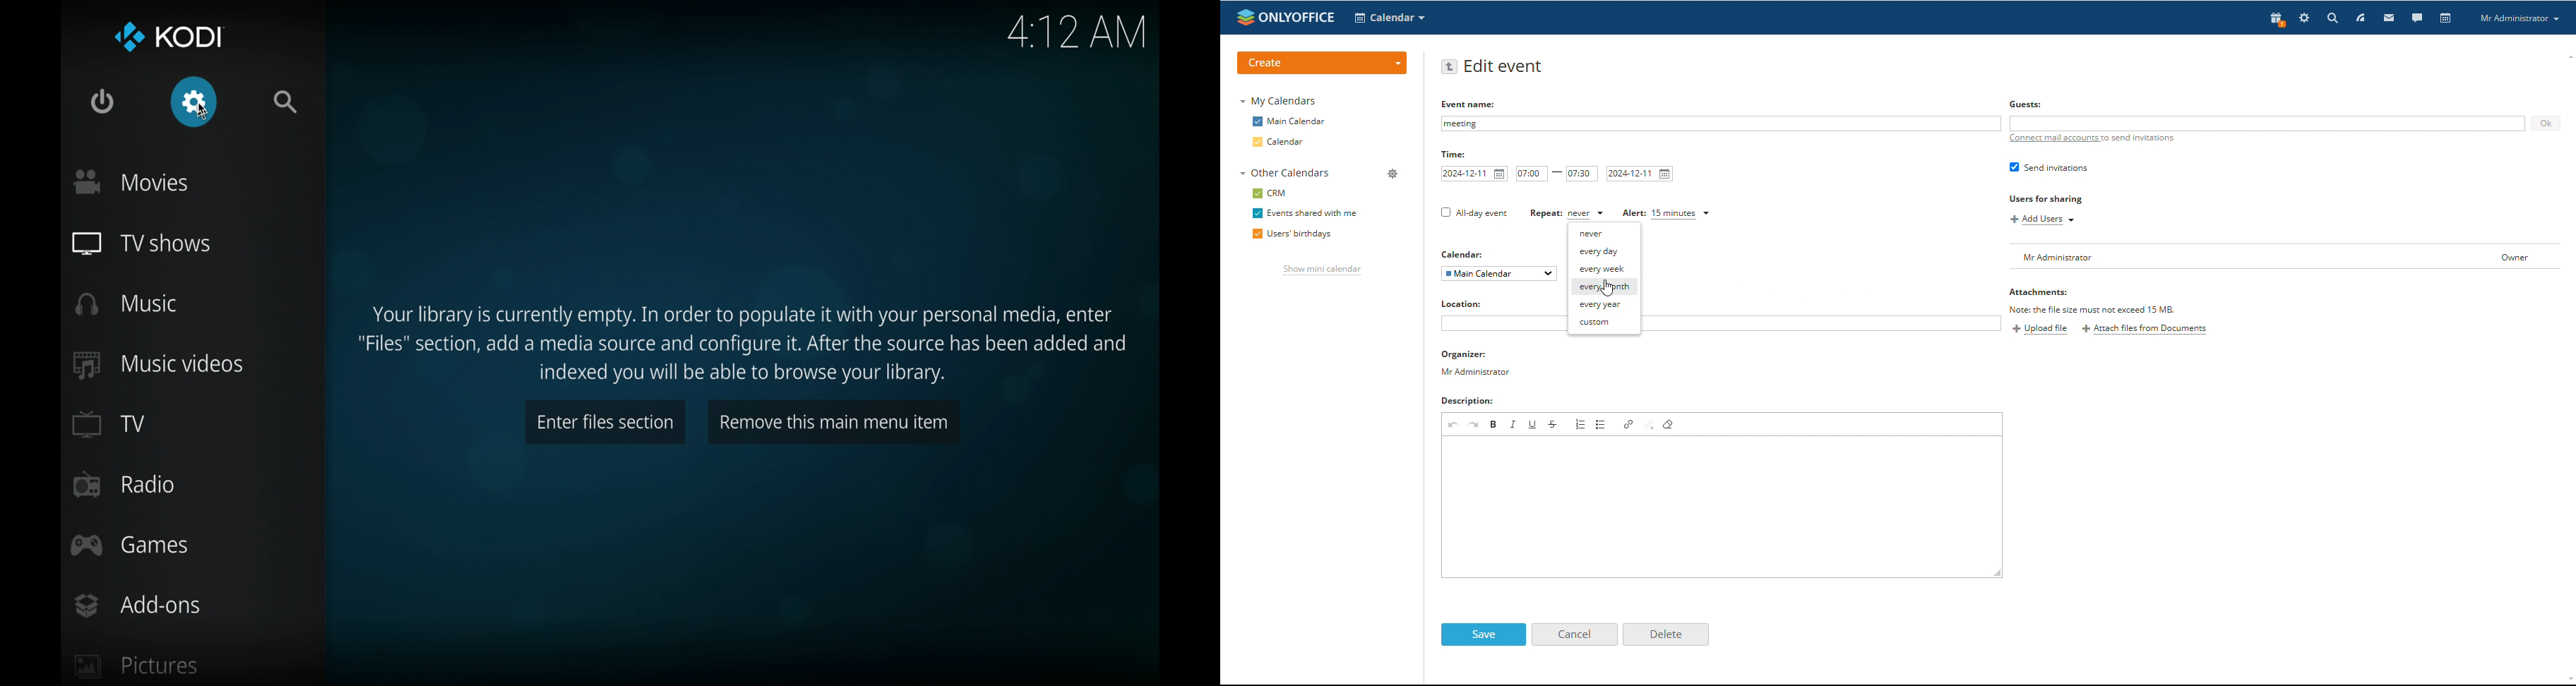 Image resolution: width=2576 pixels, height=700 pixels. I want to click on alert type, so click(1666, 214).